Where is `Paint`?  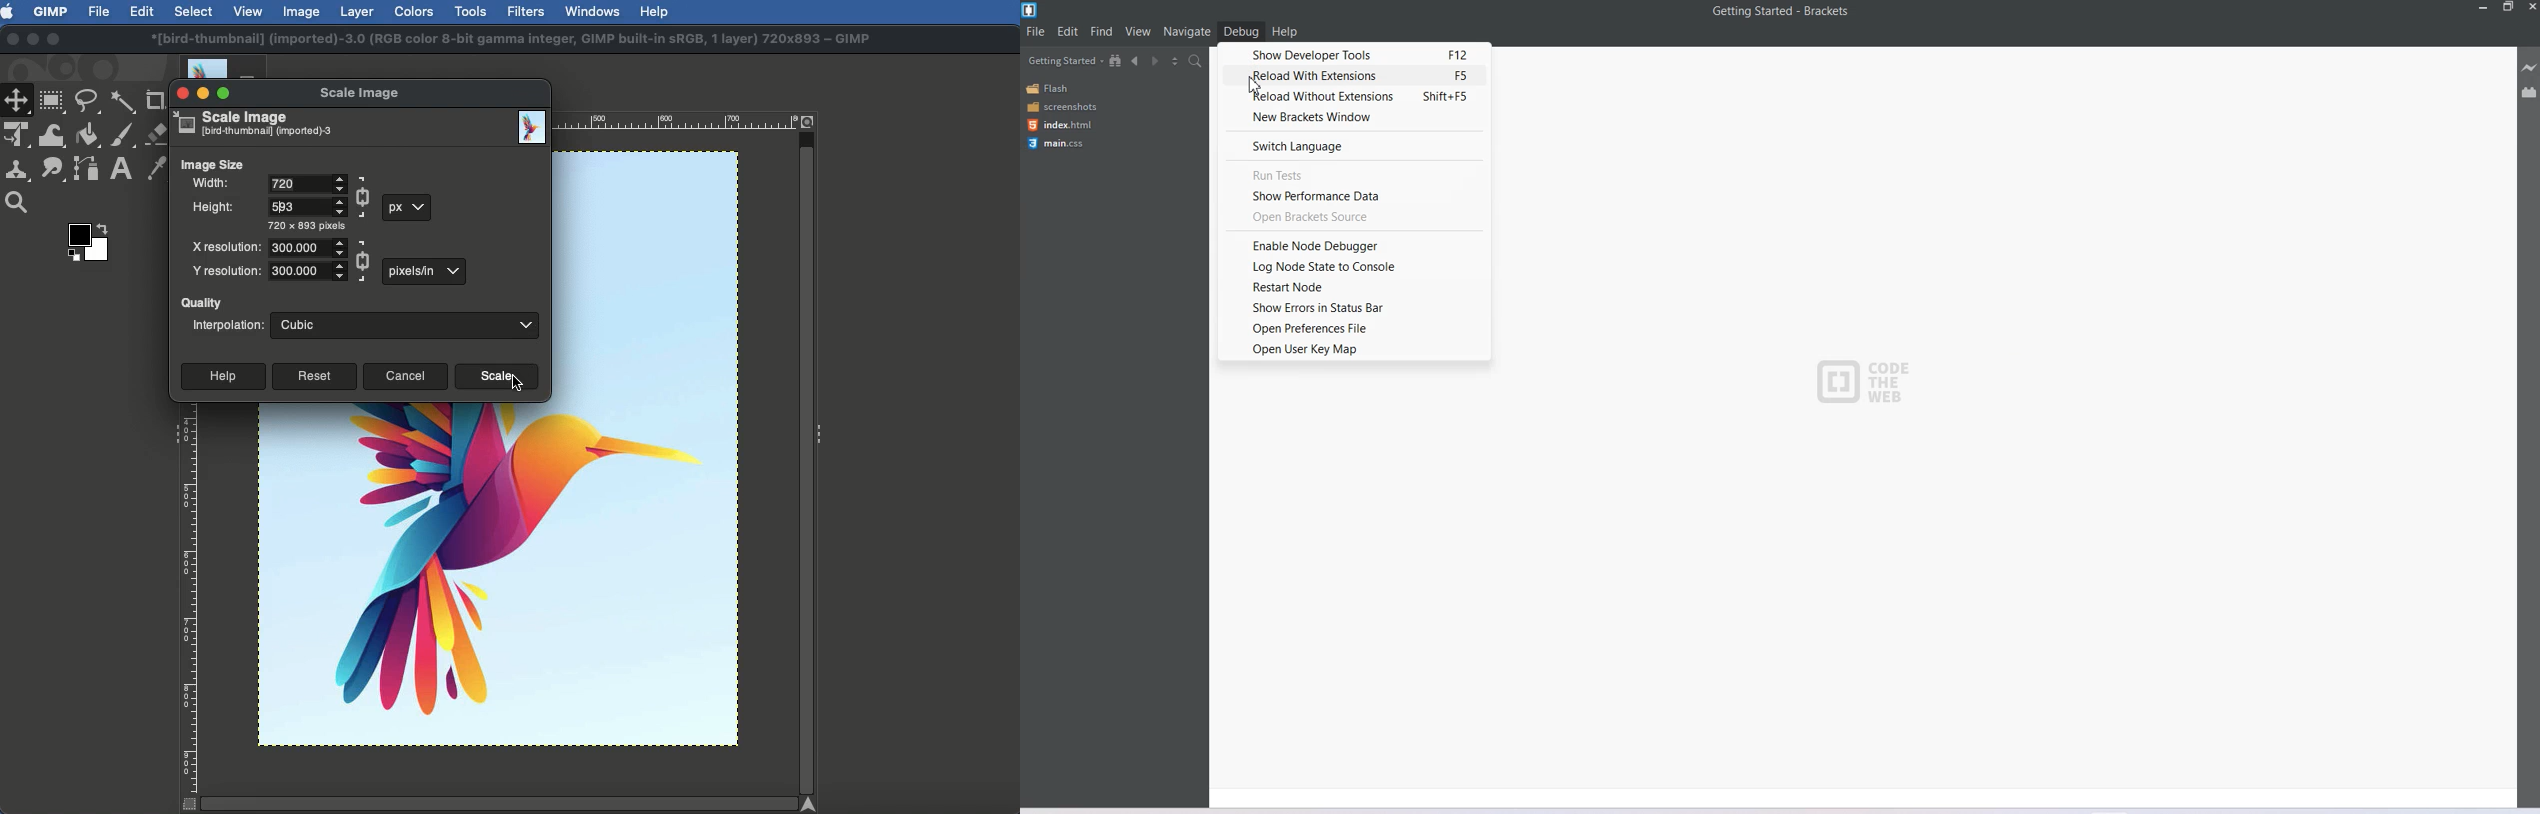
Paint is located at coordinates (124, 136).